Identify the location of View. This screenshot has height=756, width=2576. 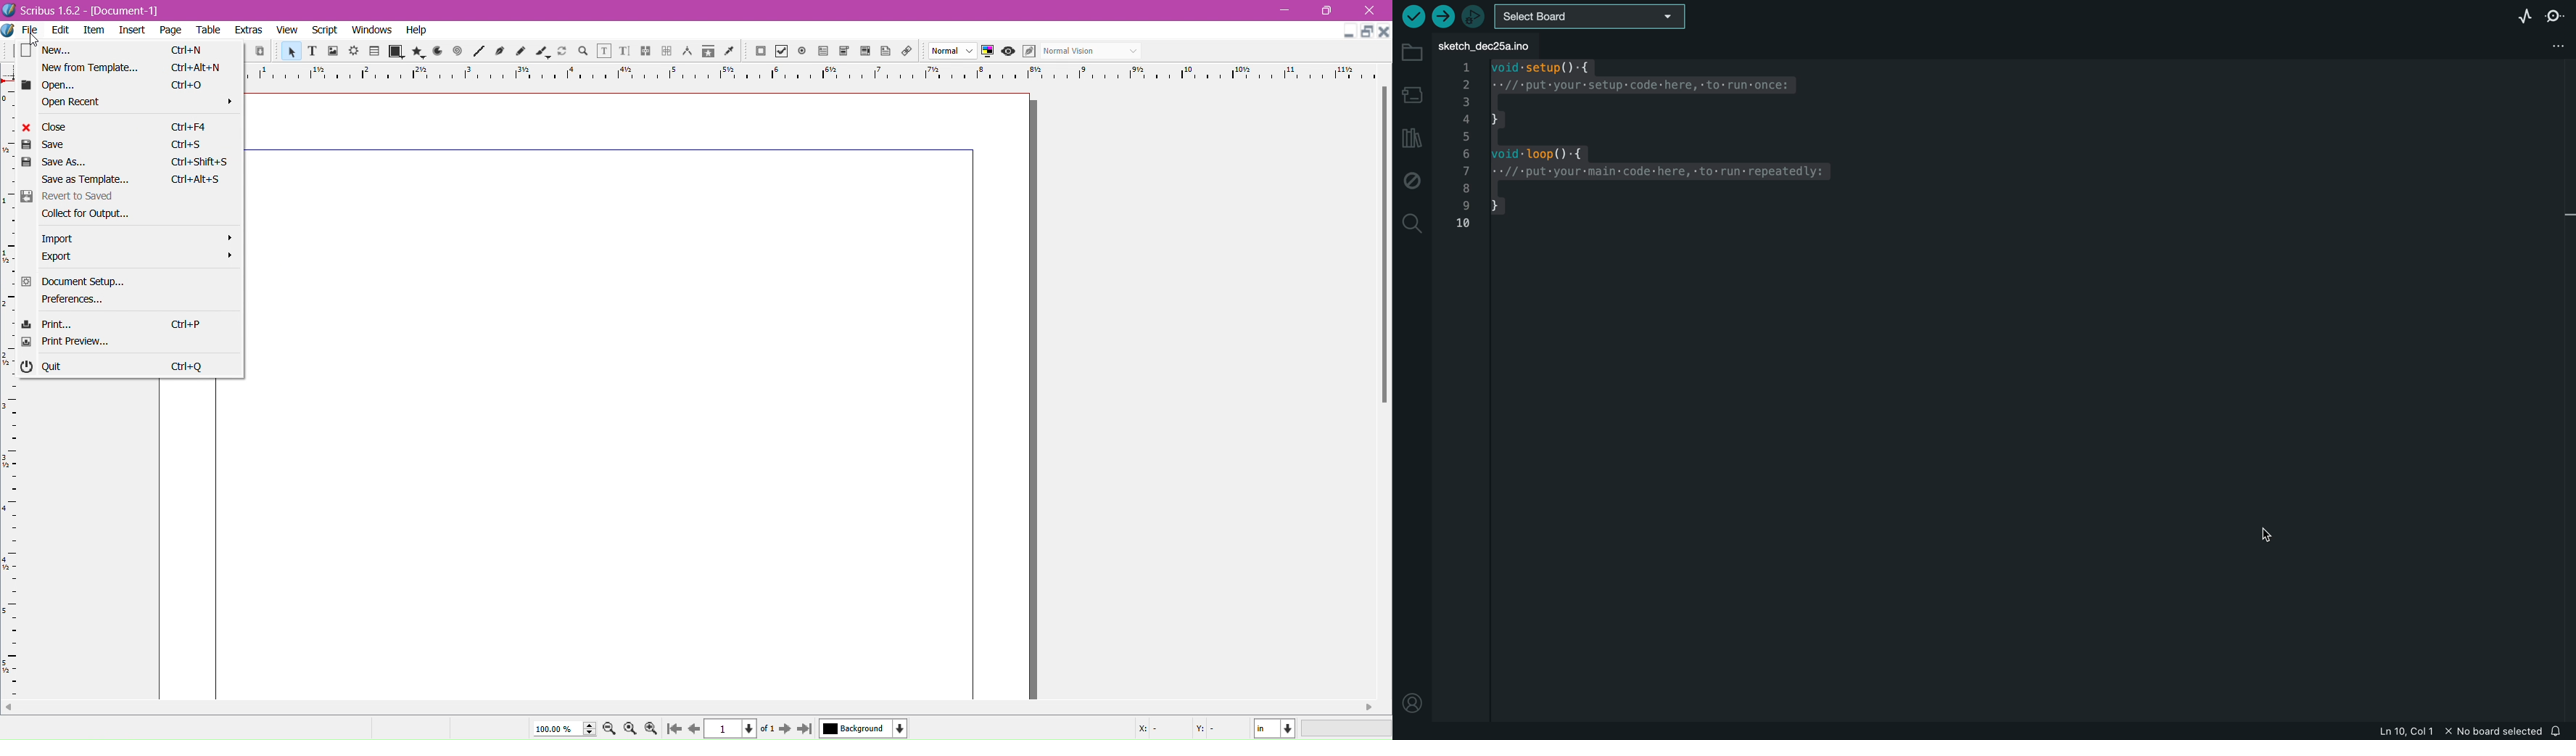
(286, 30).